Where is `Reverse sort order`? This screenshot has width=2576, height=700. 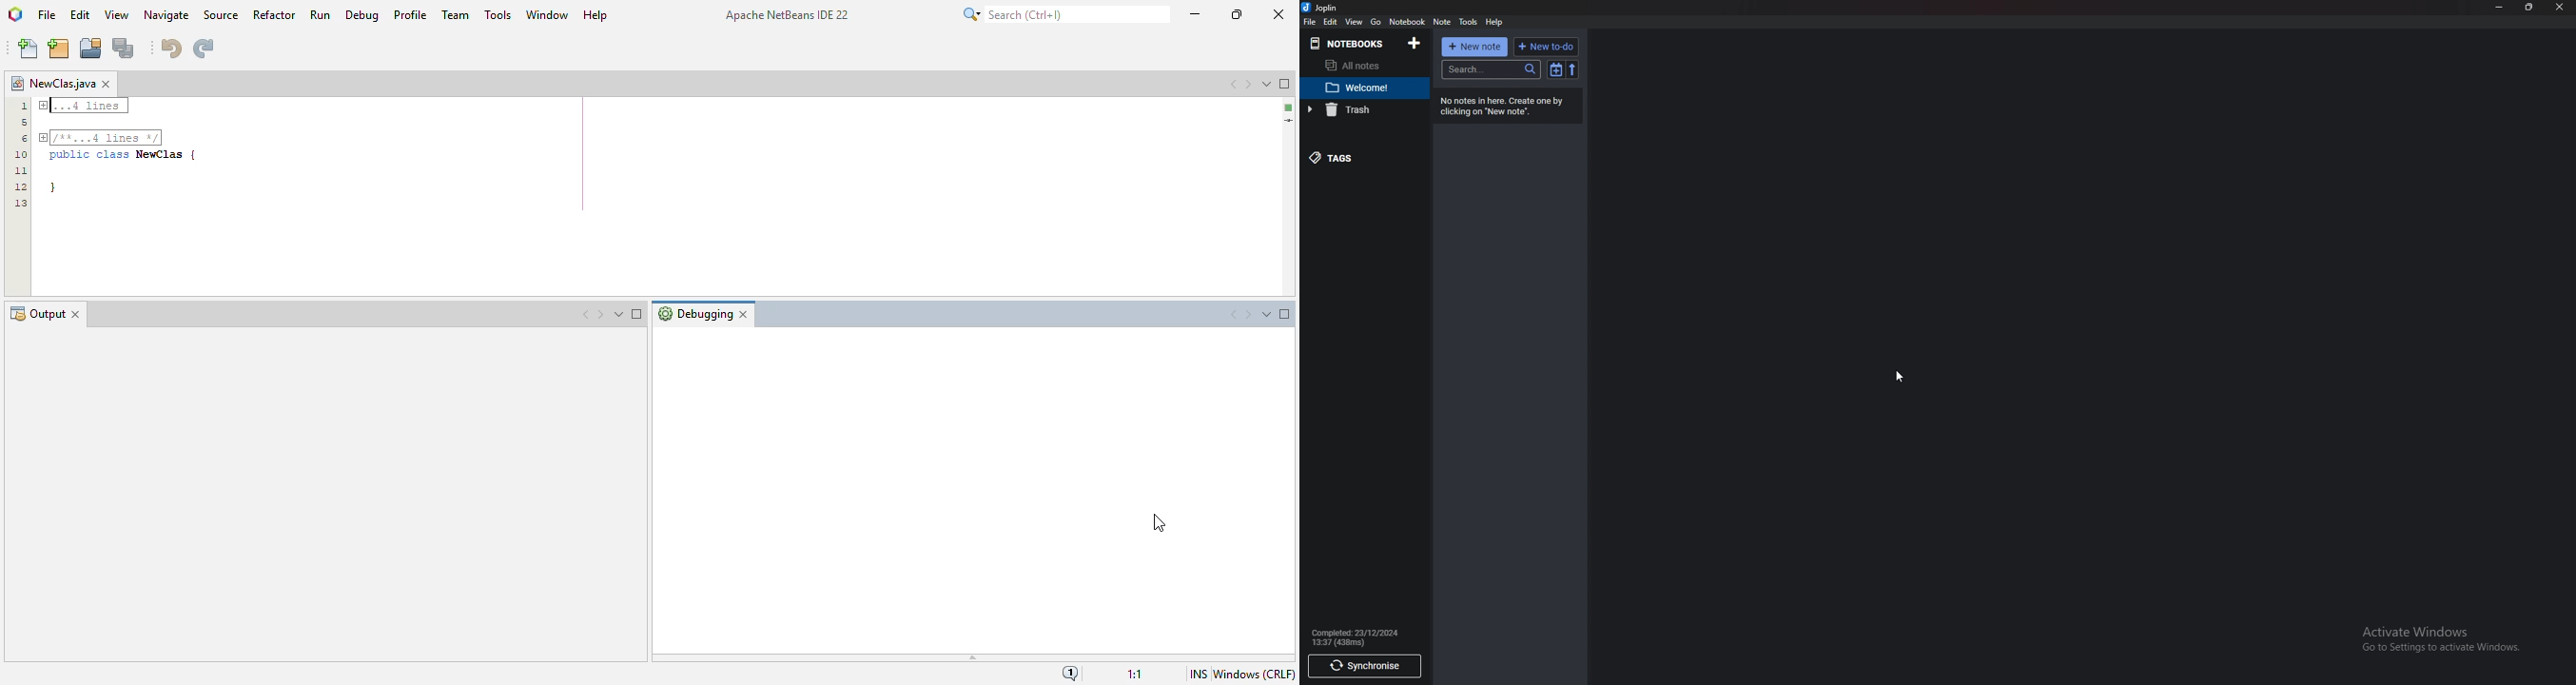
Reverse sort order is located at coordinates (1572, 70).